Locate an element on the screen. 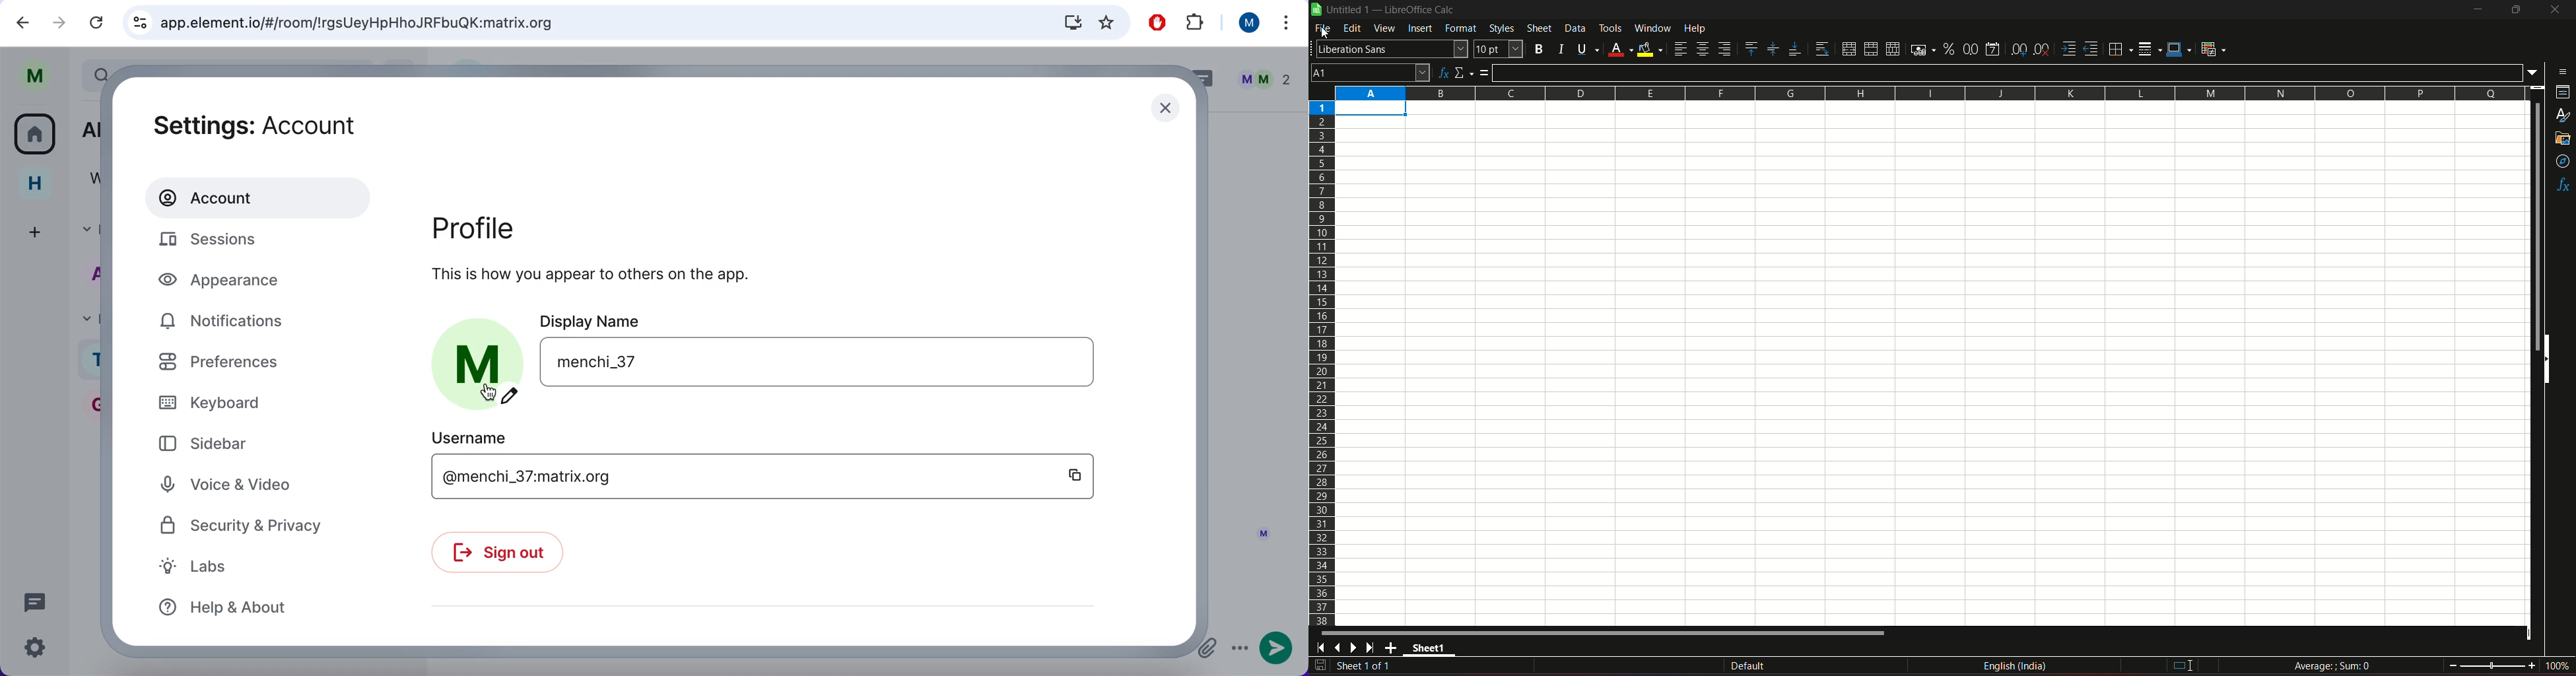 This screenshot has height=700, width=2576. zoom in is located at coordinates (2531, 665).